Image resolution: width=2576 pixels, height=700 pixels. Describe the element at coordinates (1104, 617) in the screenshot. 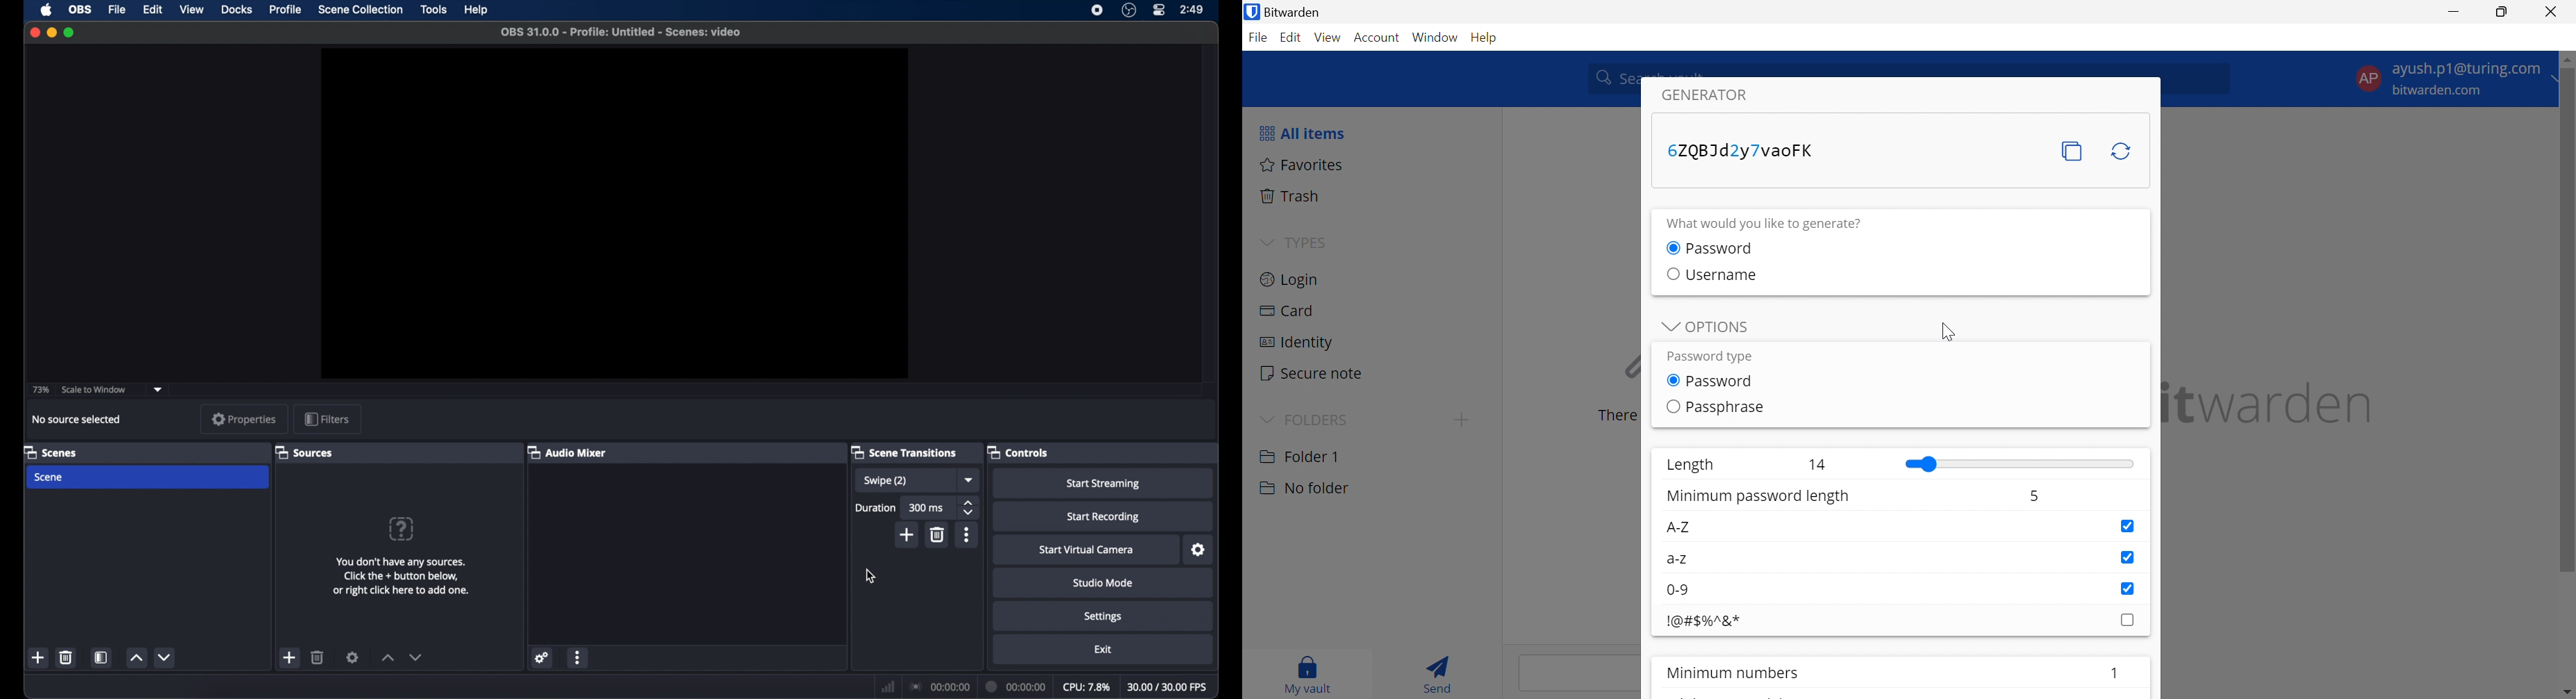

I see `settings` at that location.